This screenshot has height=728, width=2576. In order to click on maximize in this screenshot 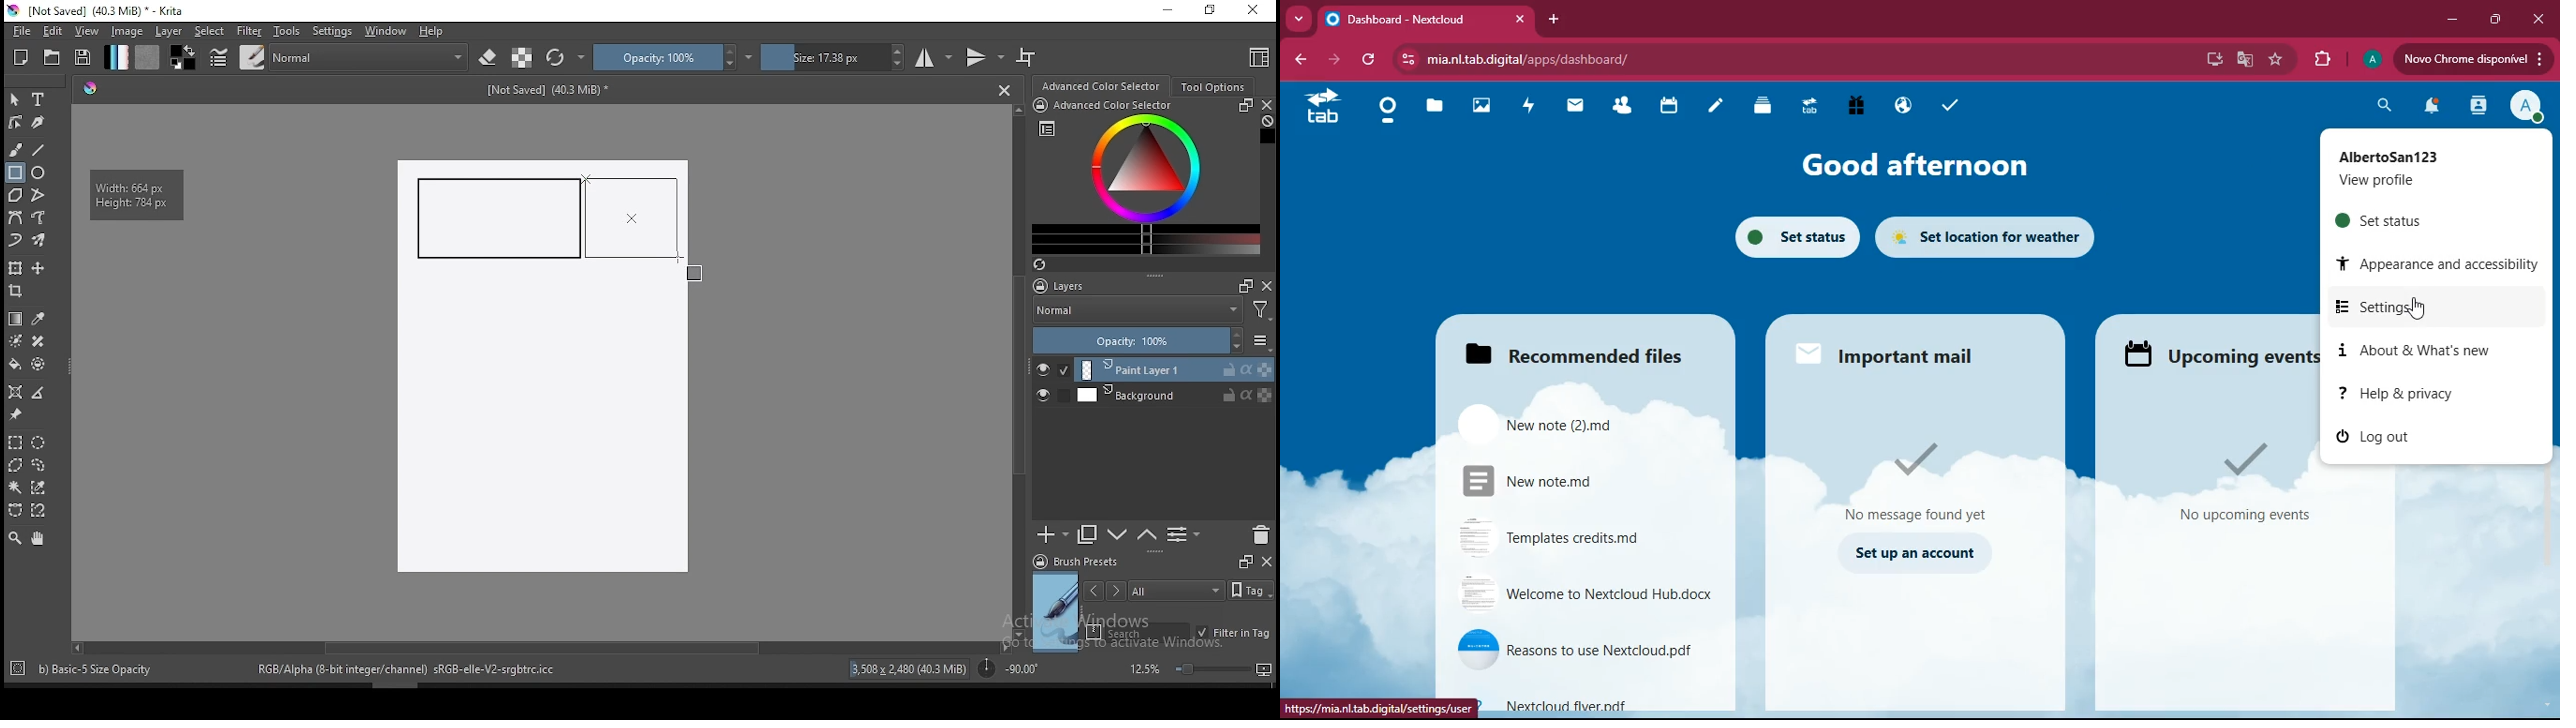, I will do `click(2493, 20)`.